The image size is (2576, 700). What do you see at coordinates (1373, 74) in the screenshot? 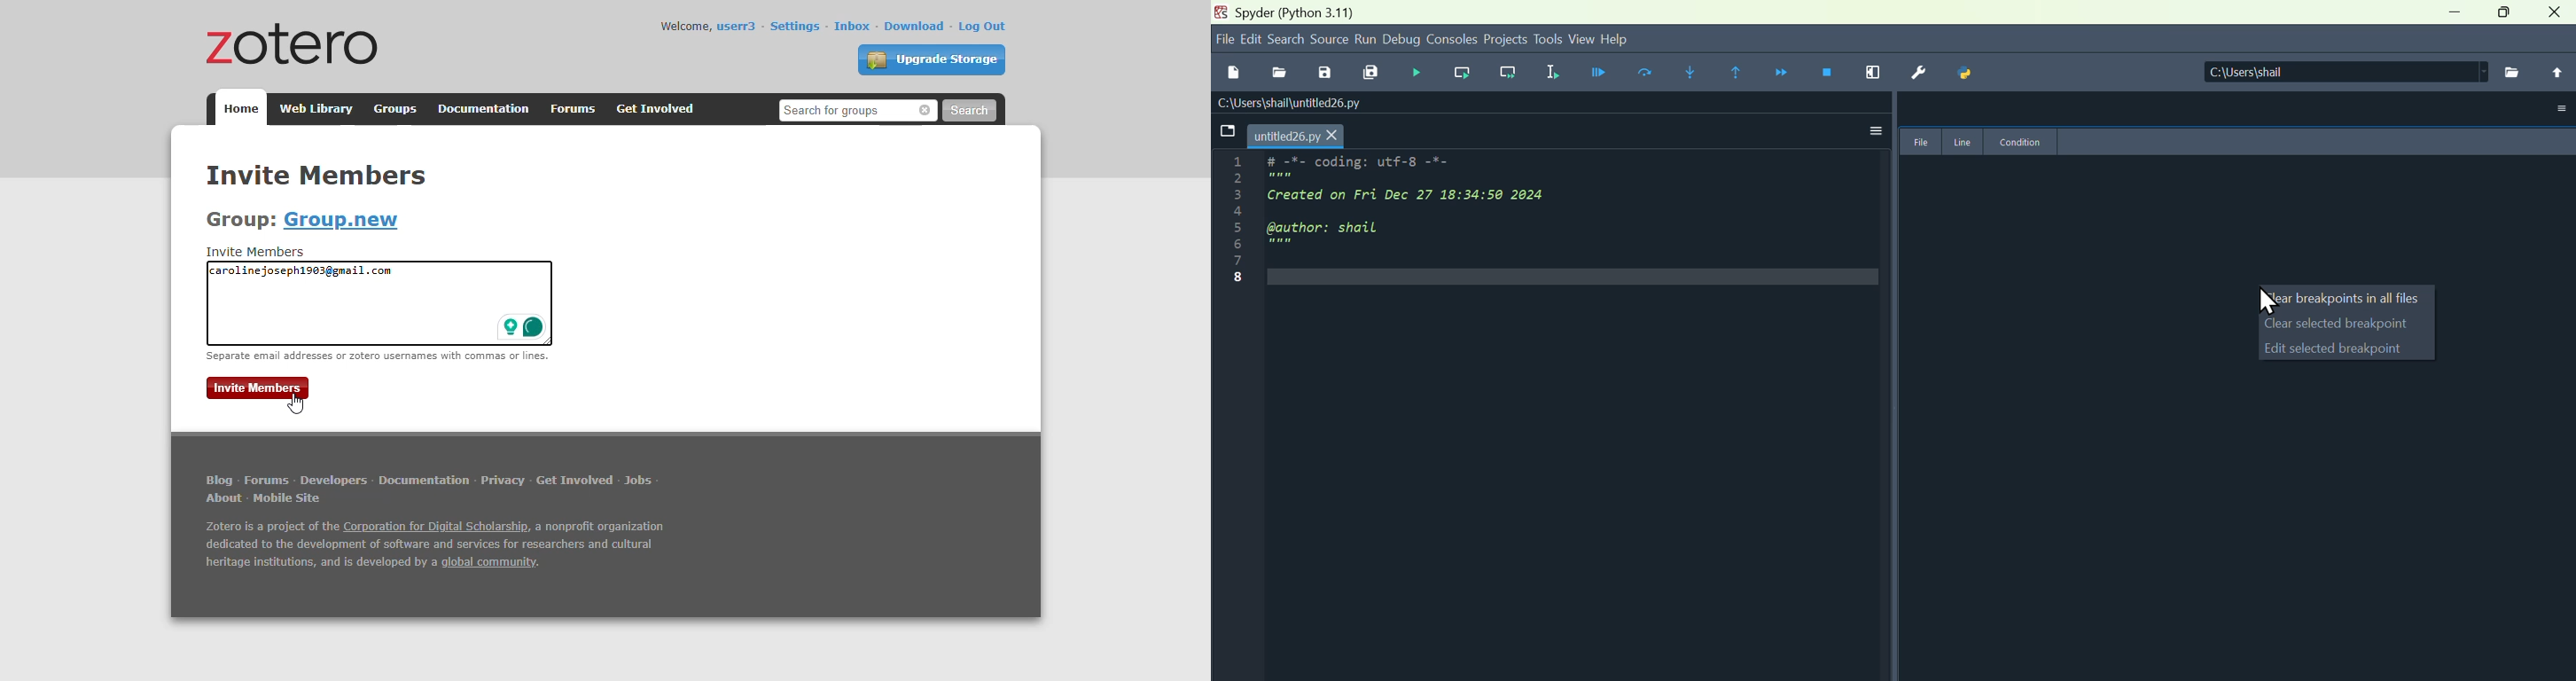
I see `Save all` at bounding box center [1373, 74].